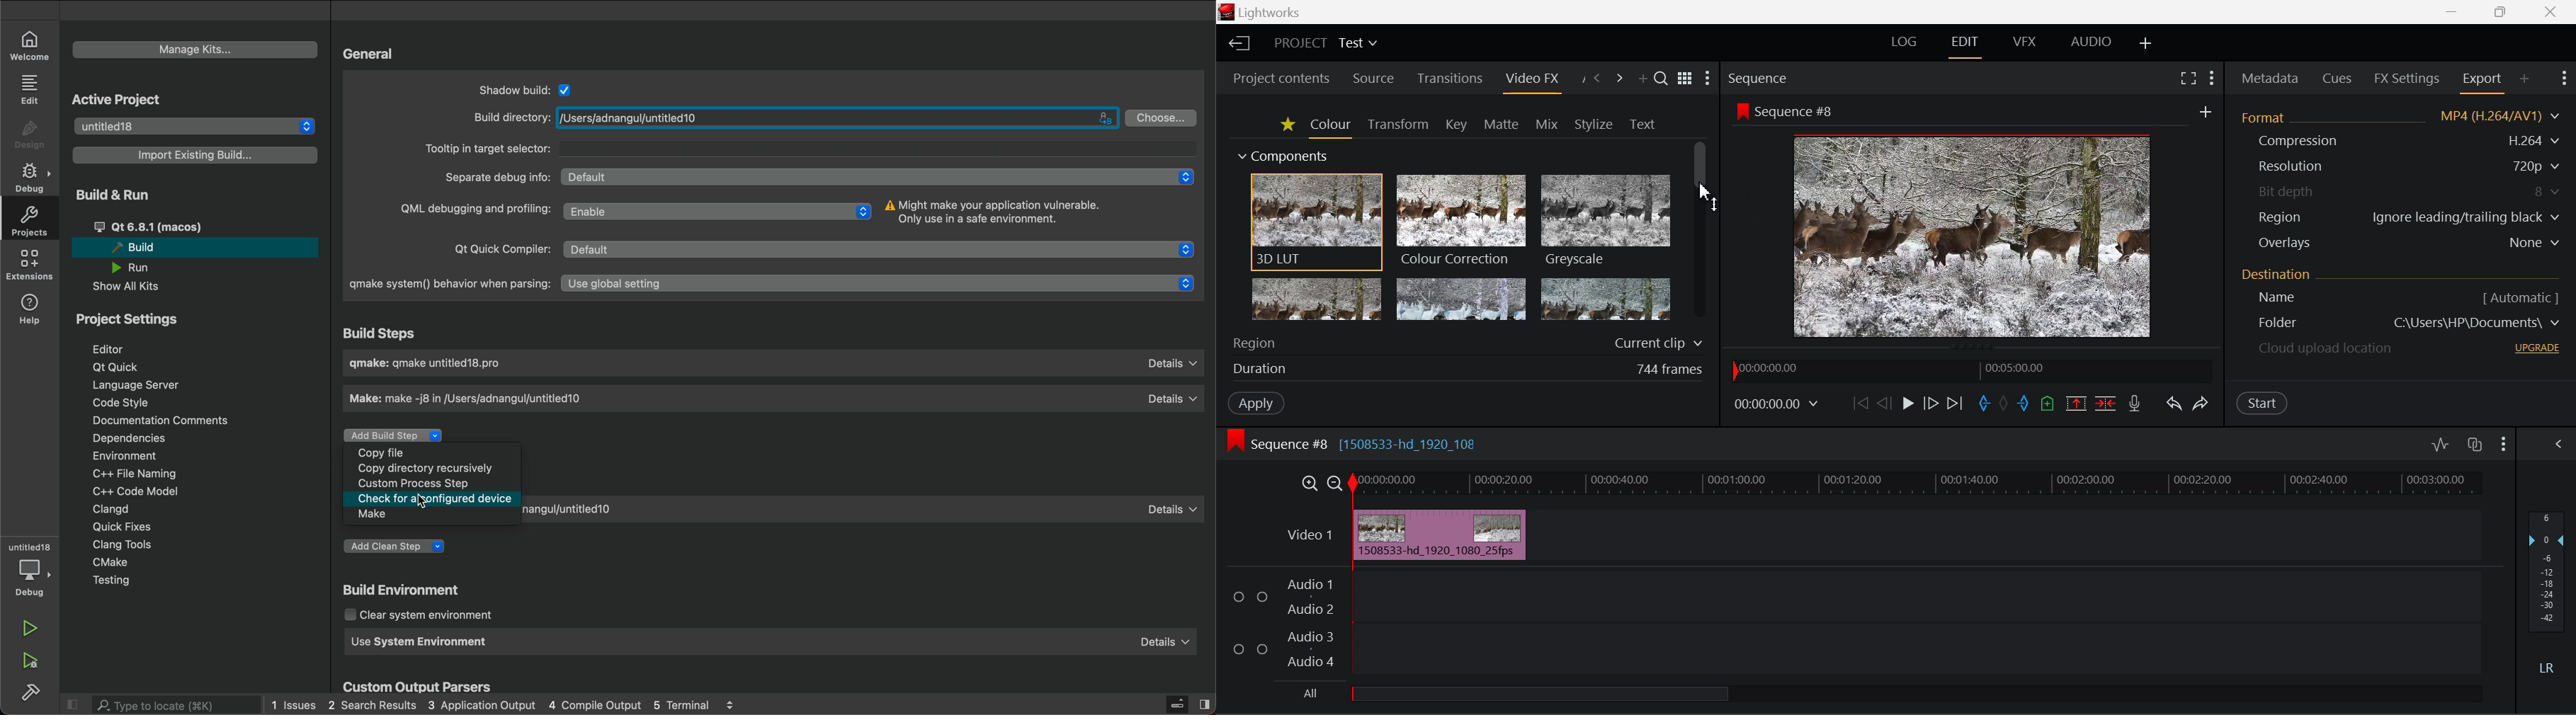 The image size is (2576, 728). Describe the element at coordinates (1256, 370) in the screenshot. I see `duration` at that location.